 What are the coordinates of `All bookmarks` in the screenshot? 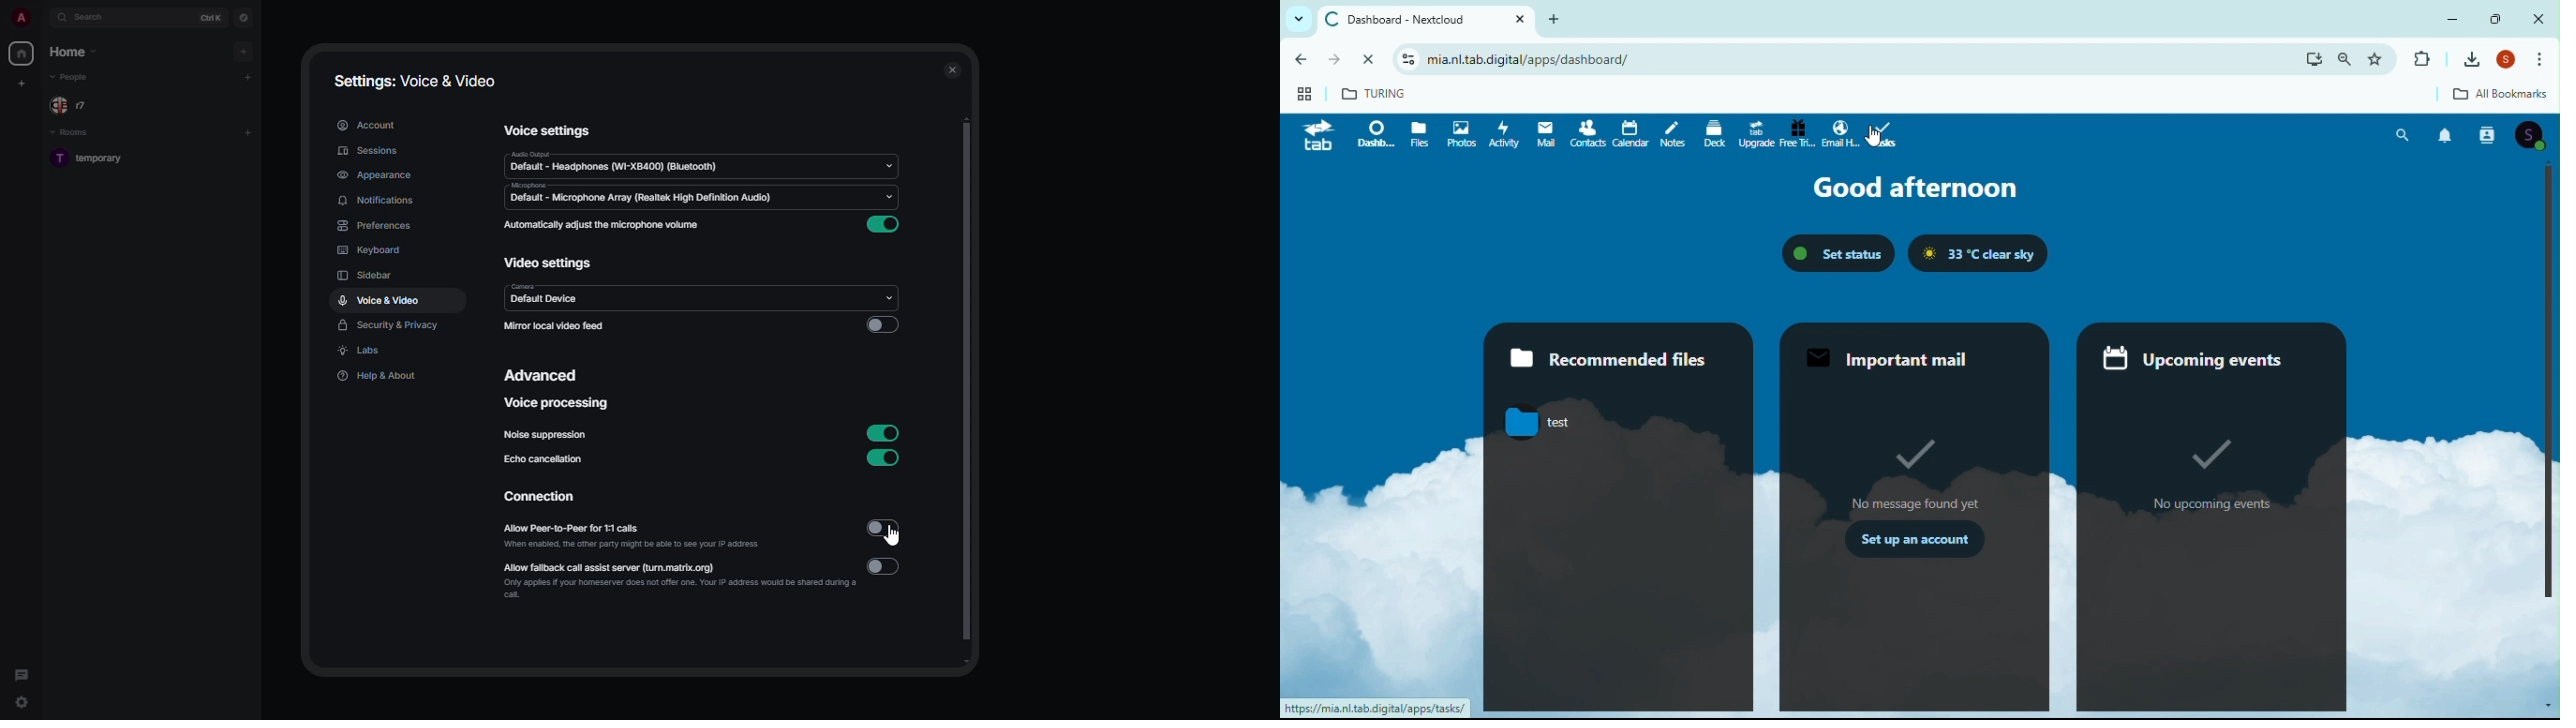 It's located at (2502, 97).